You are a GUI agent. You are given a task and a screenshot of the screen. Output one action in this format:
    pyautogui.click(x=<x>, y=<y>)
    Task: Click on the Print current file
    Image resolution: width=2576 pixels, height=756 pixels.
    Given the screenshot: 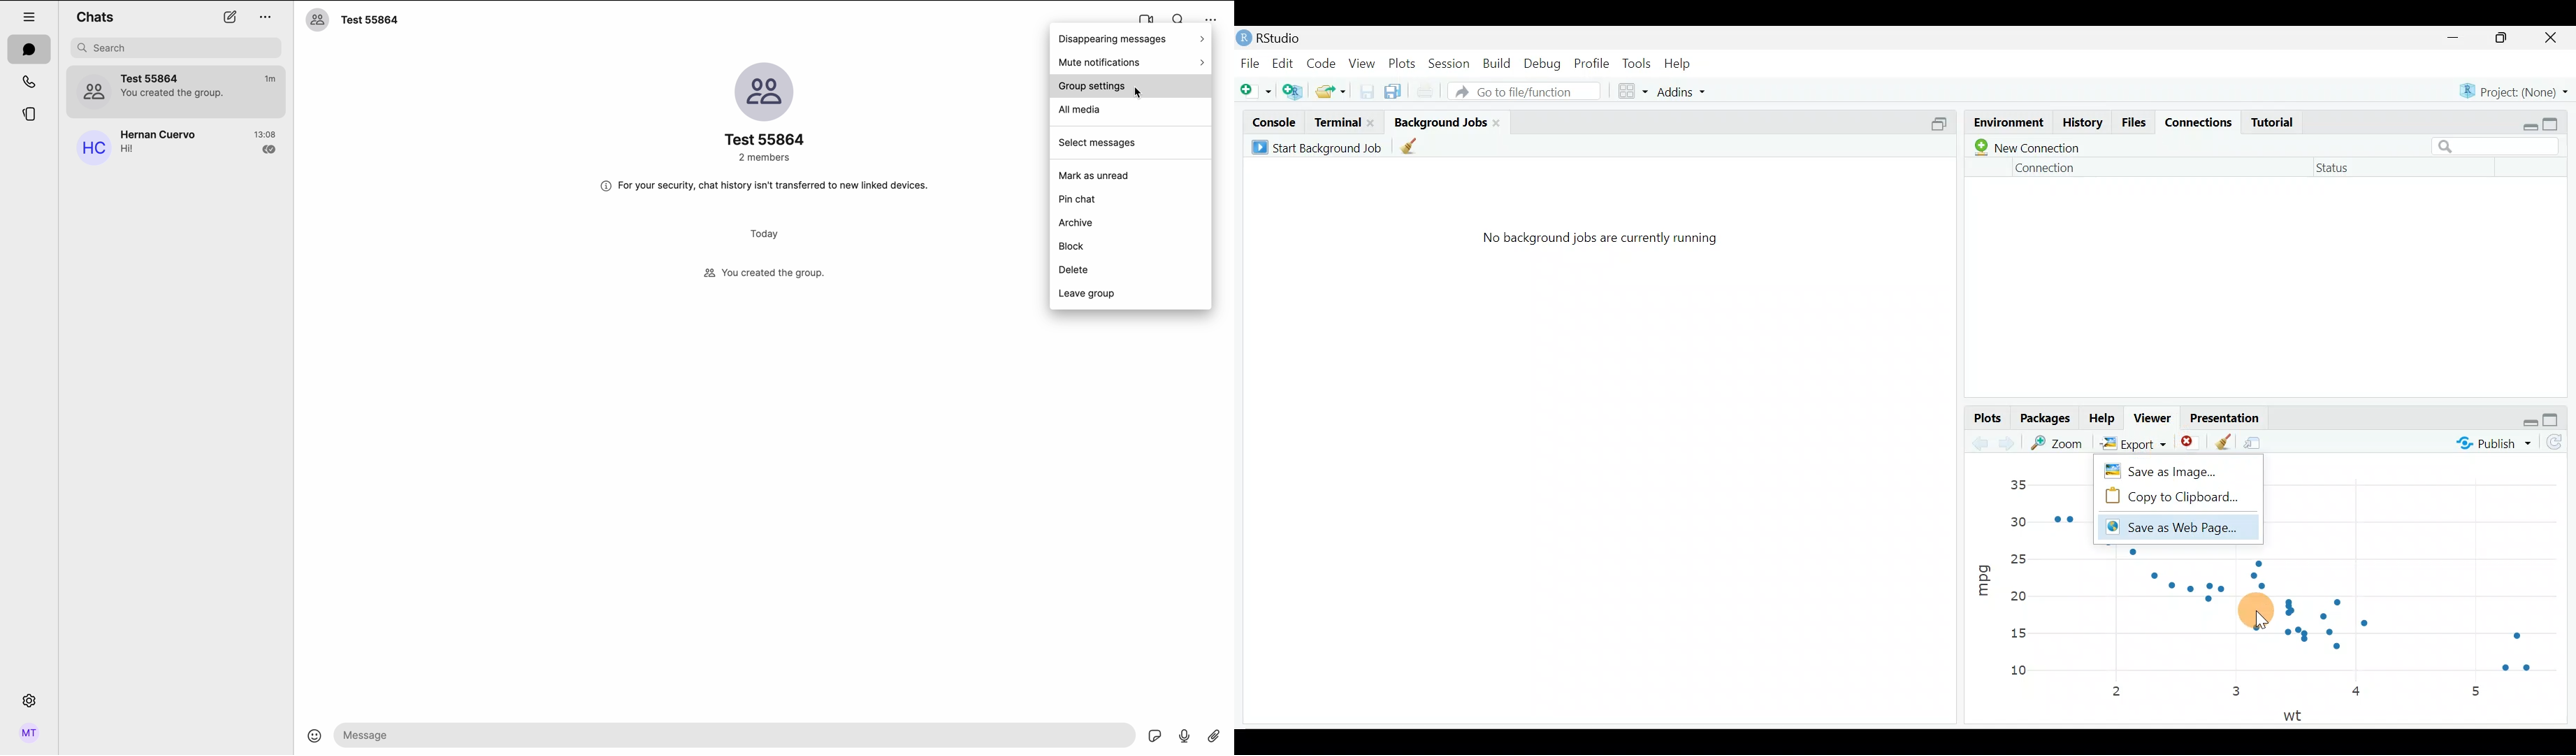 What is the action you would take?
    pyautogui.click(x=1423, y=89)
    